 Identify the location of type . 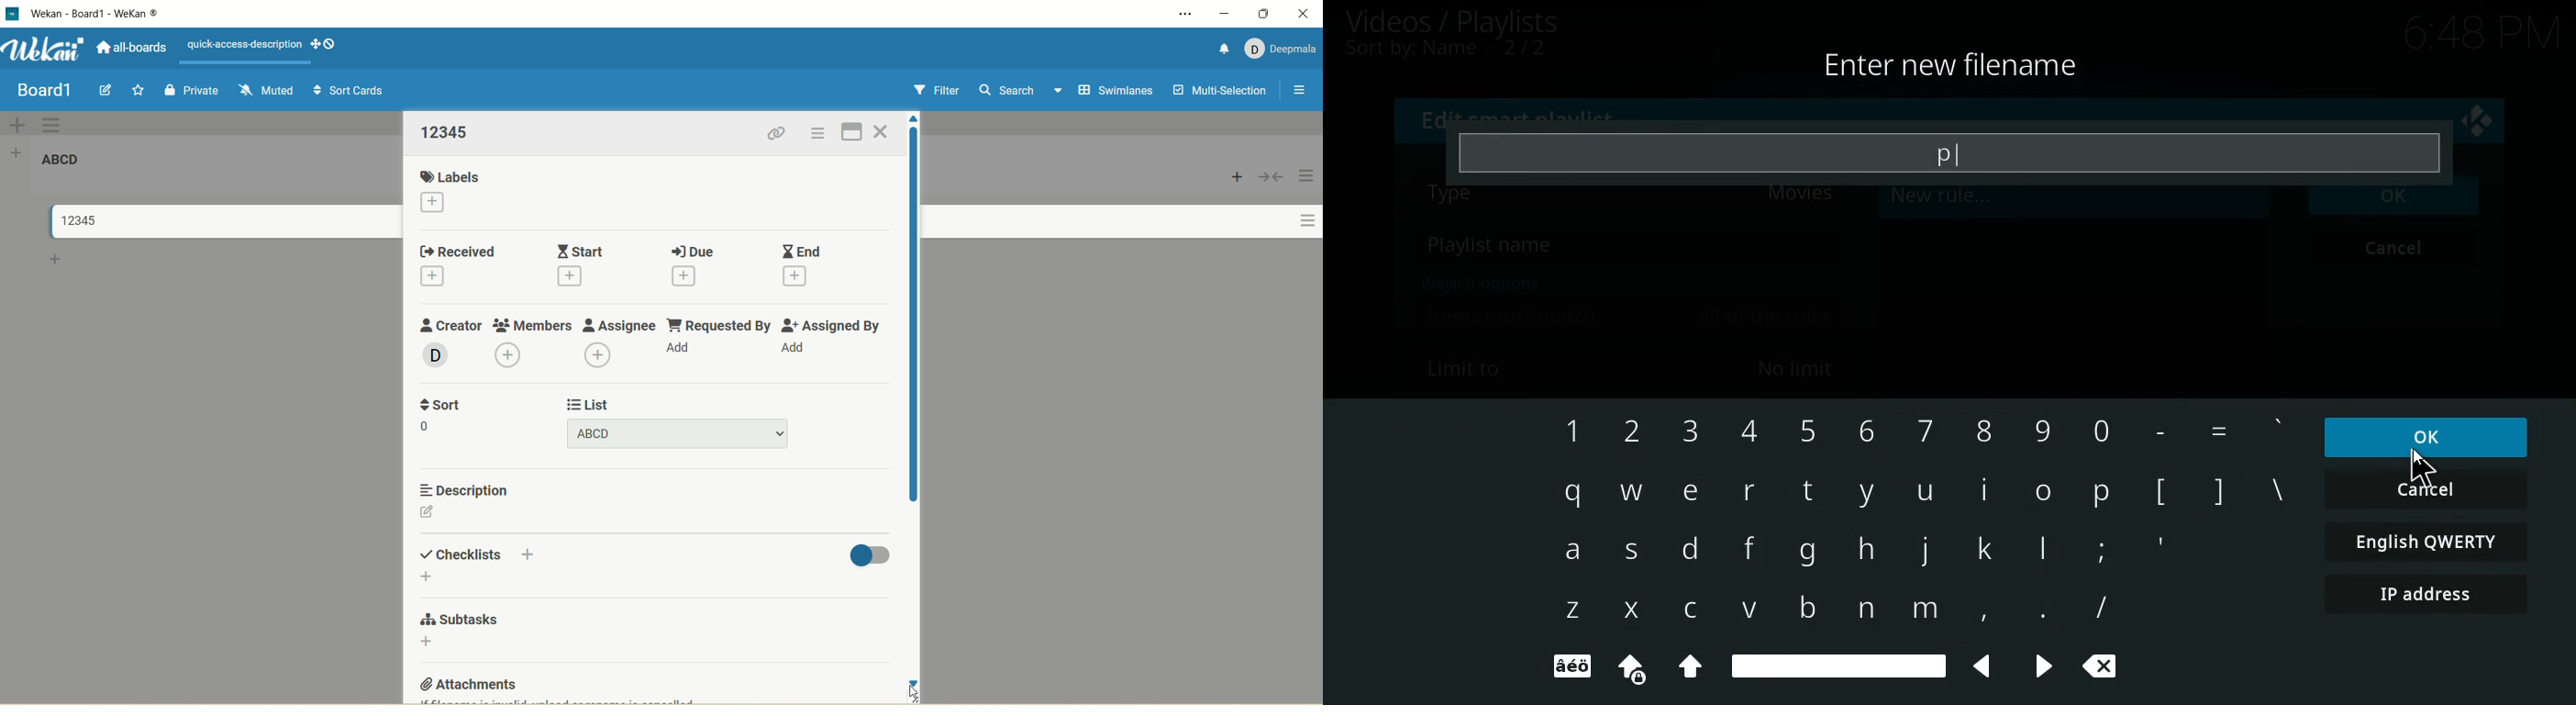
(1634, 203).